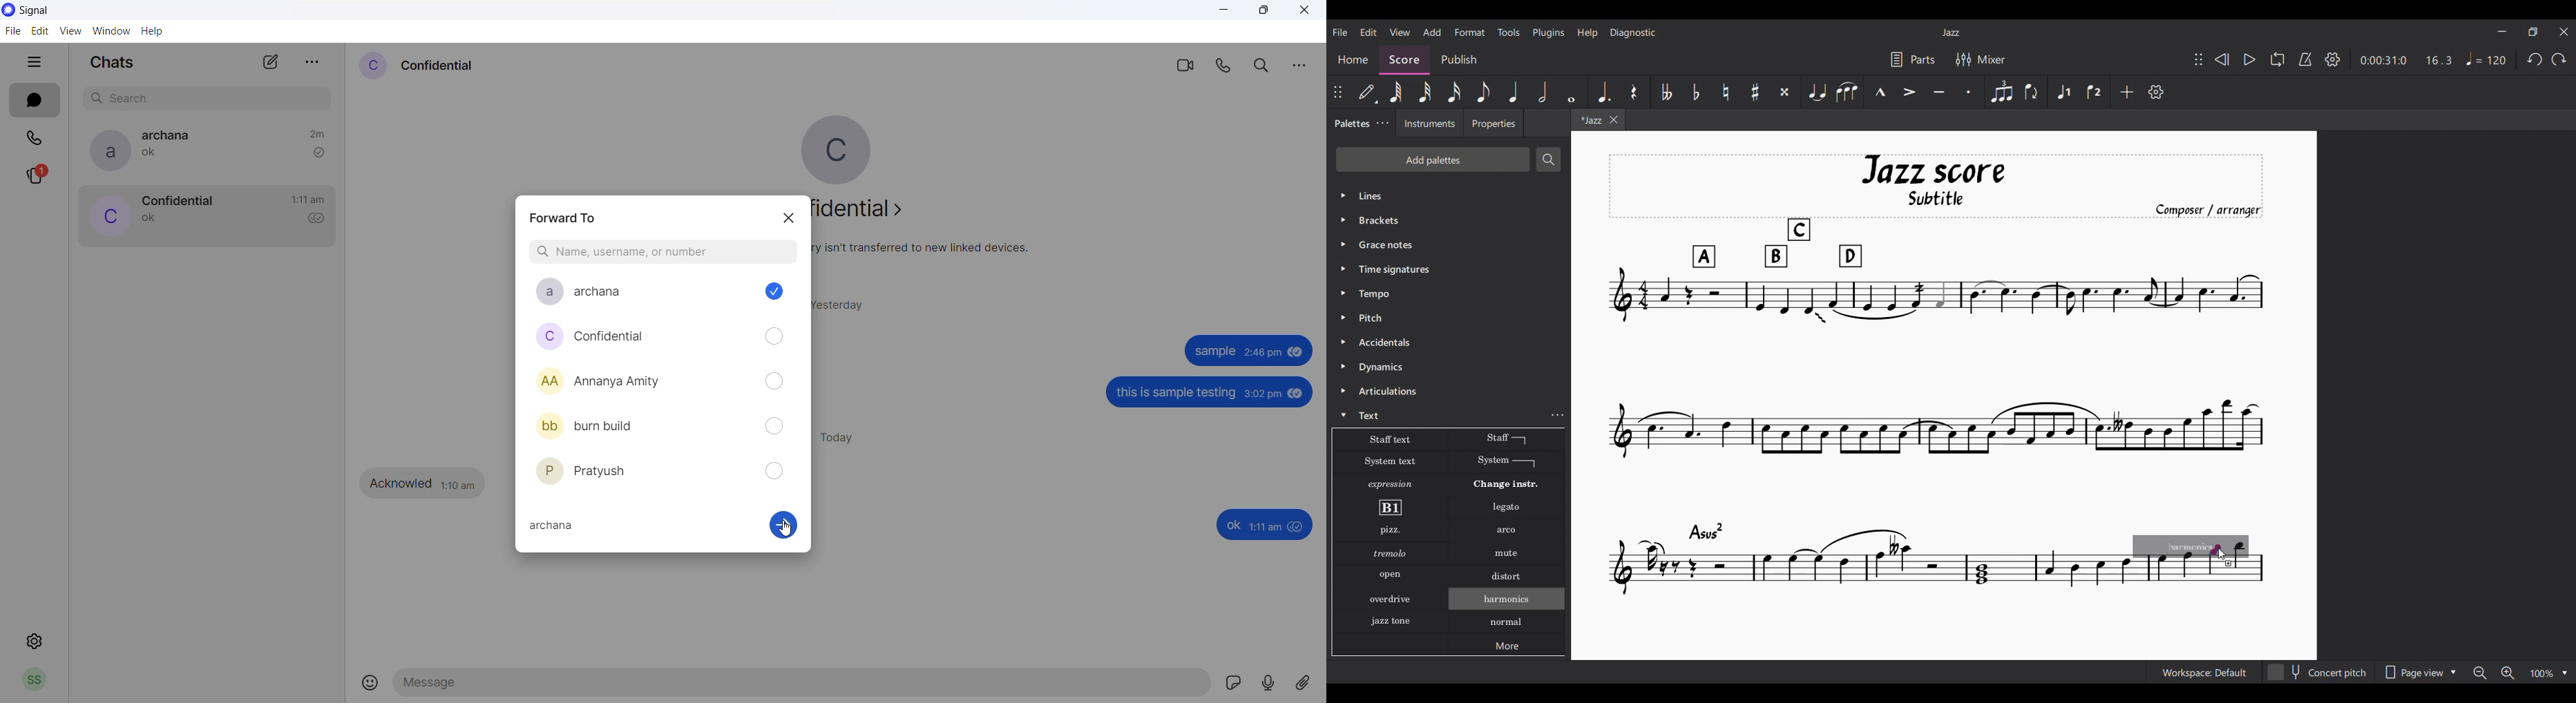 Image resolution: width=2576 pixels, height=728 pixels. I want to click on Test, so click(1373, 415).